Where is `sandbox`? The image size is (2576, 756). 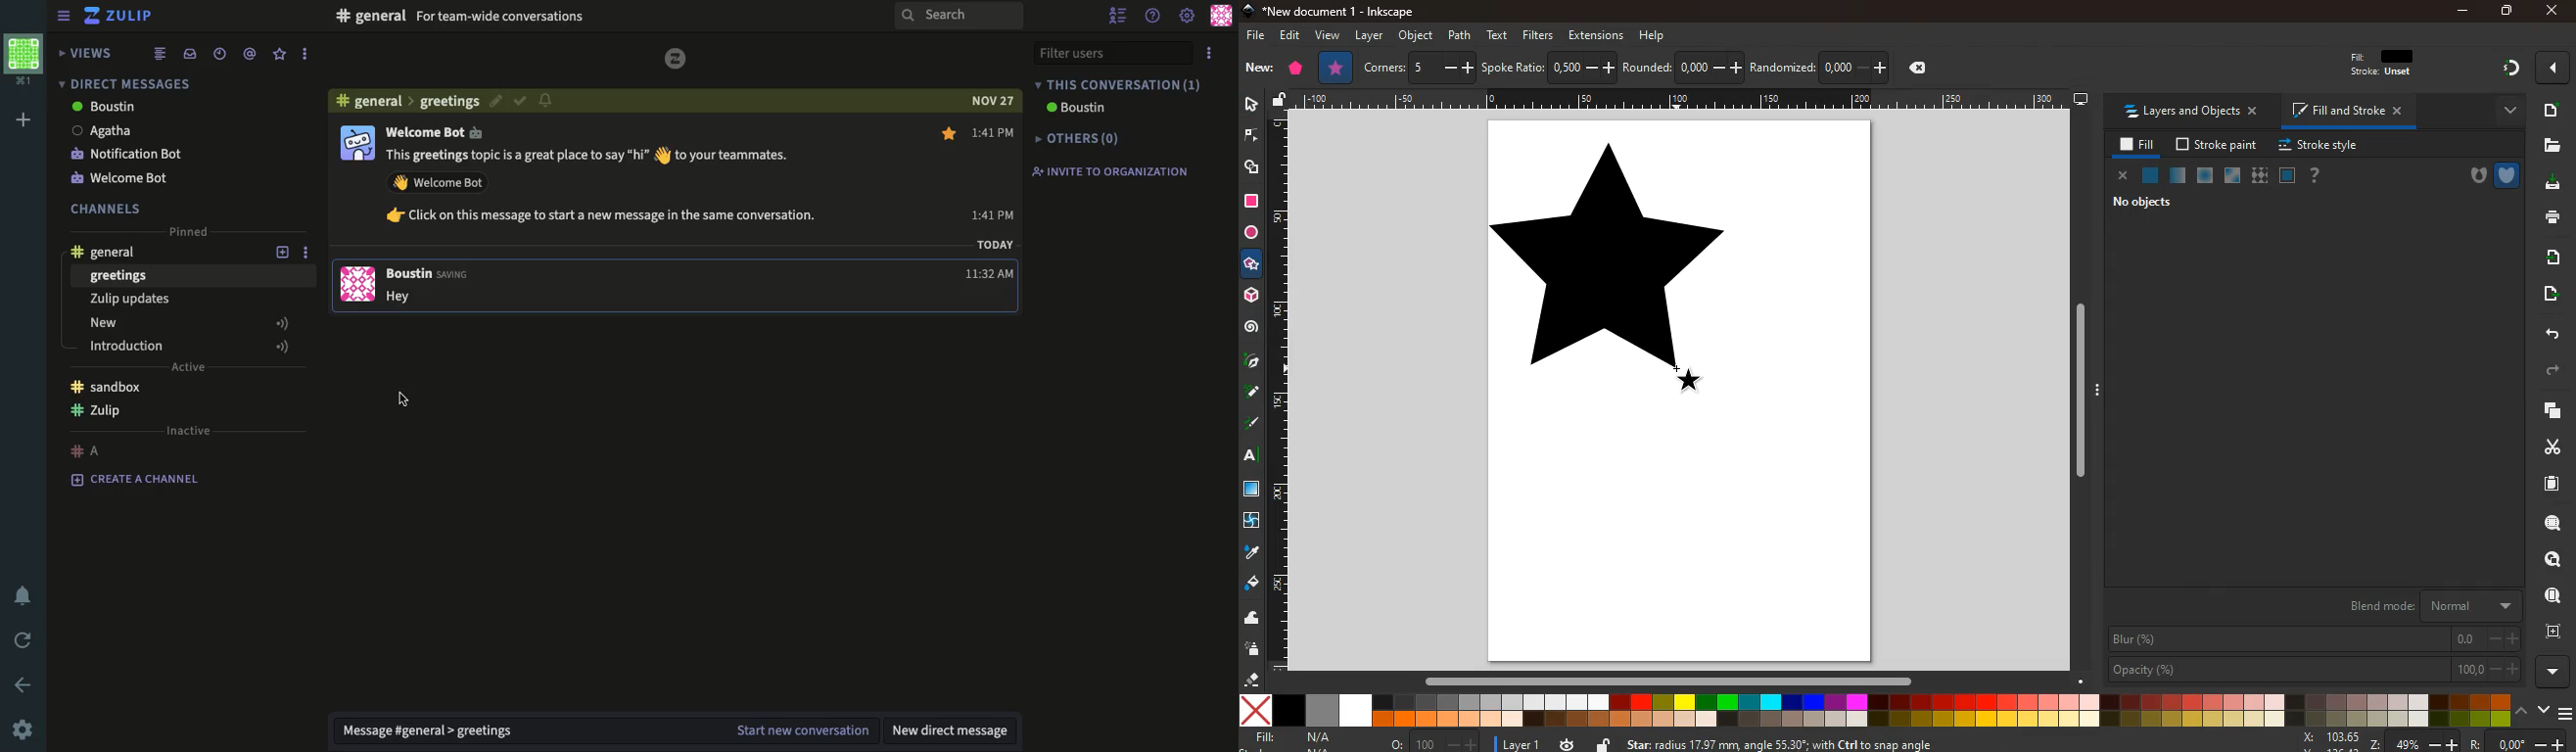
sandbox is located at coordinates (106, 386).